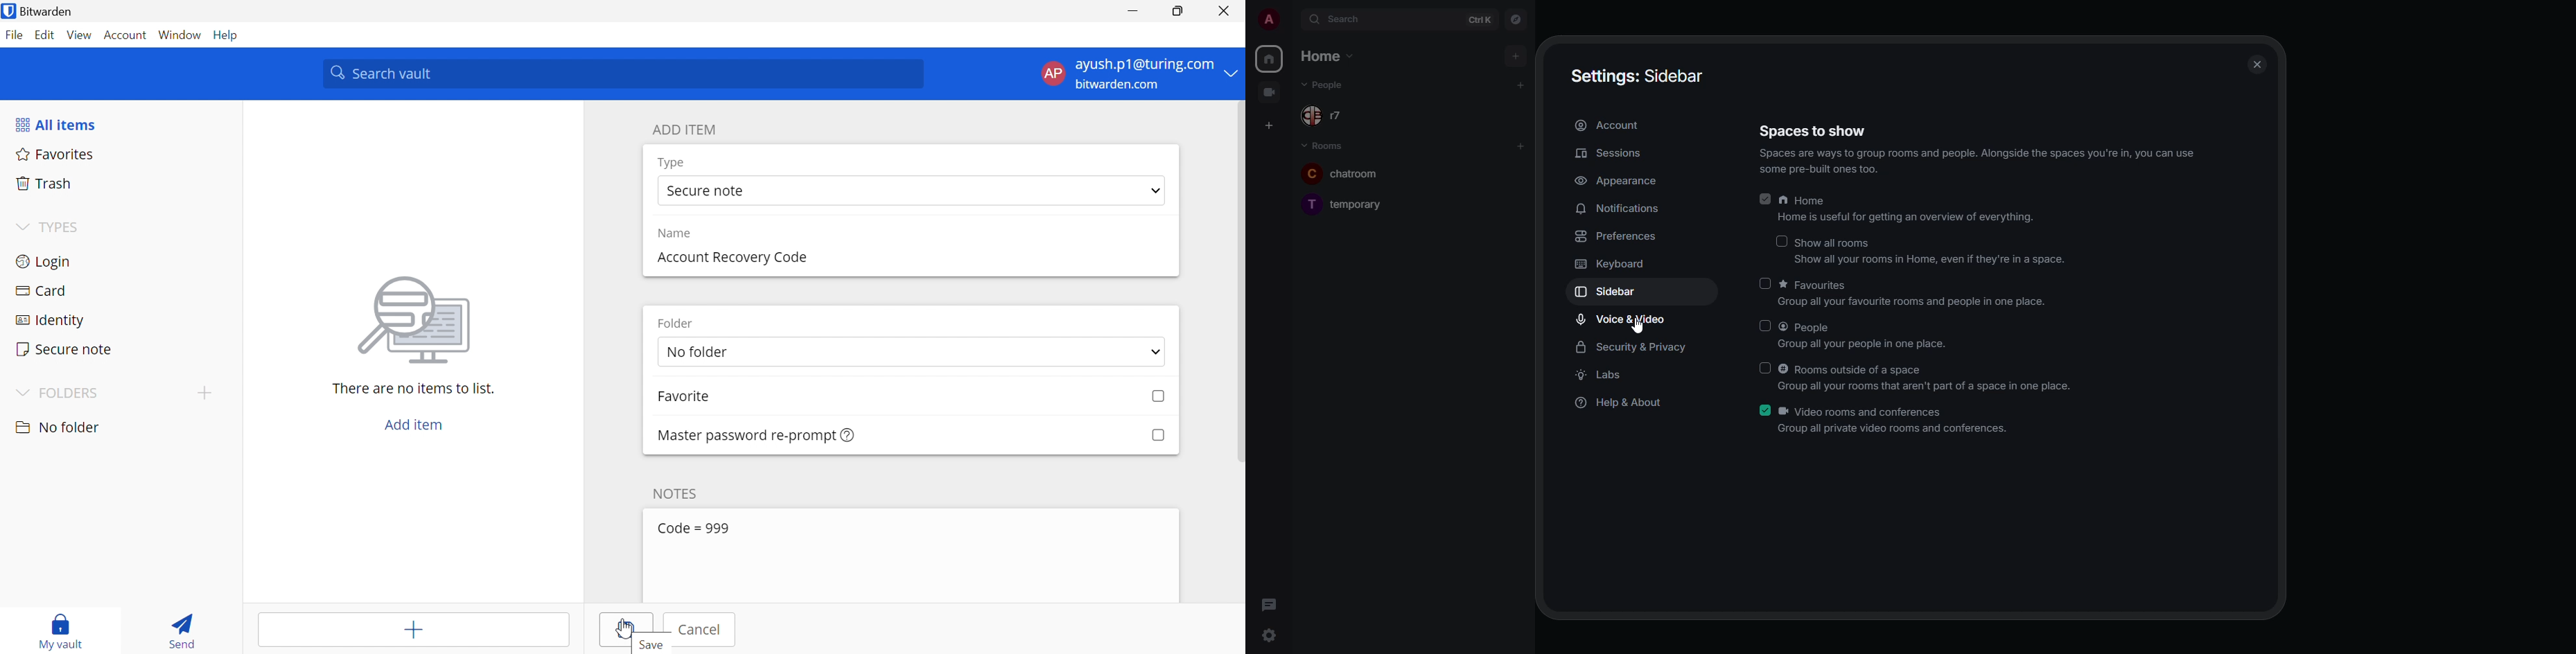 The image size is (2576, 672). Describe the element at coordinates (1764, 326) in the screenshot. I see `click to enable` at that location.